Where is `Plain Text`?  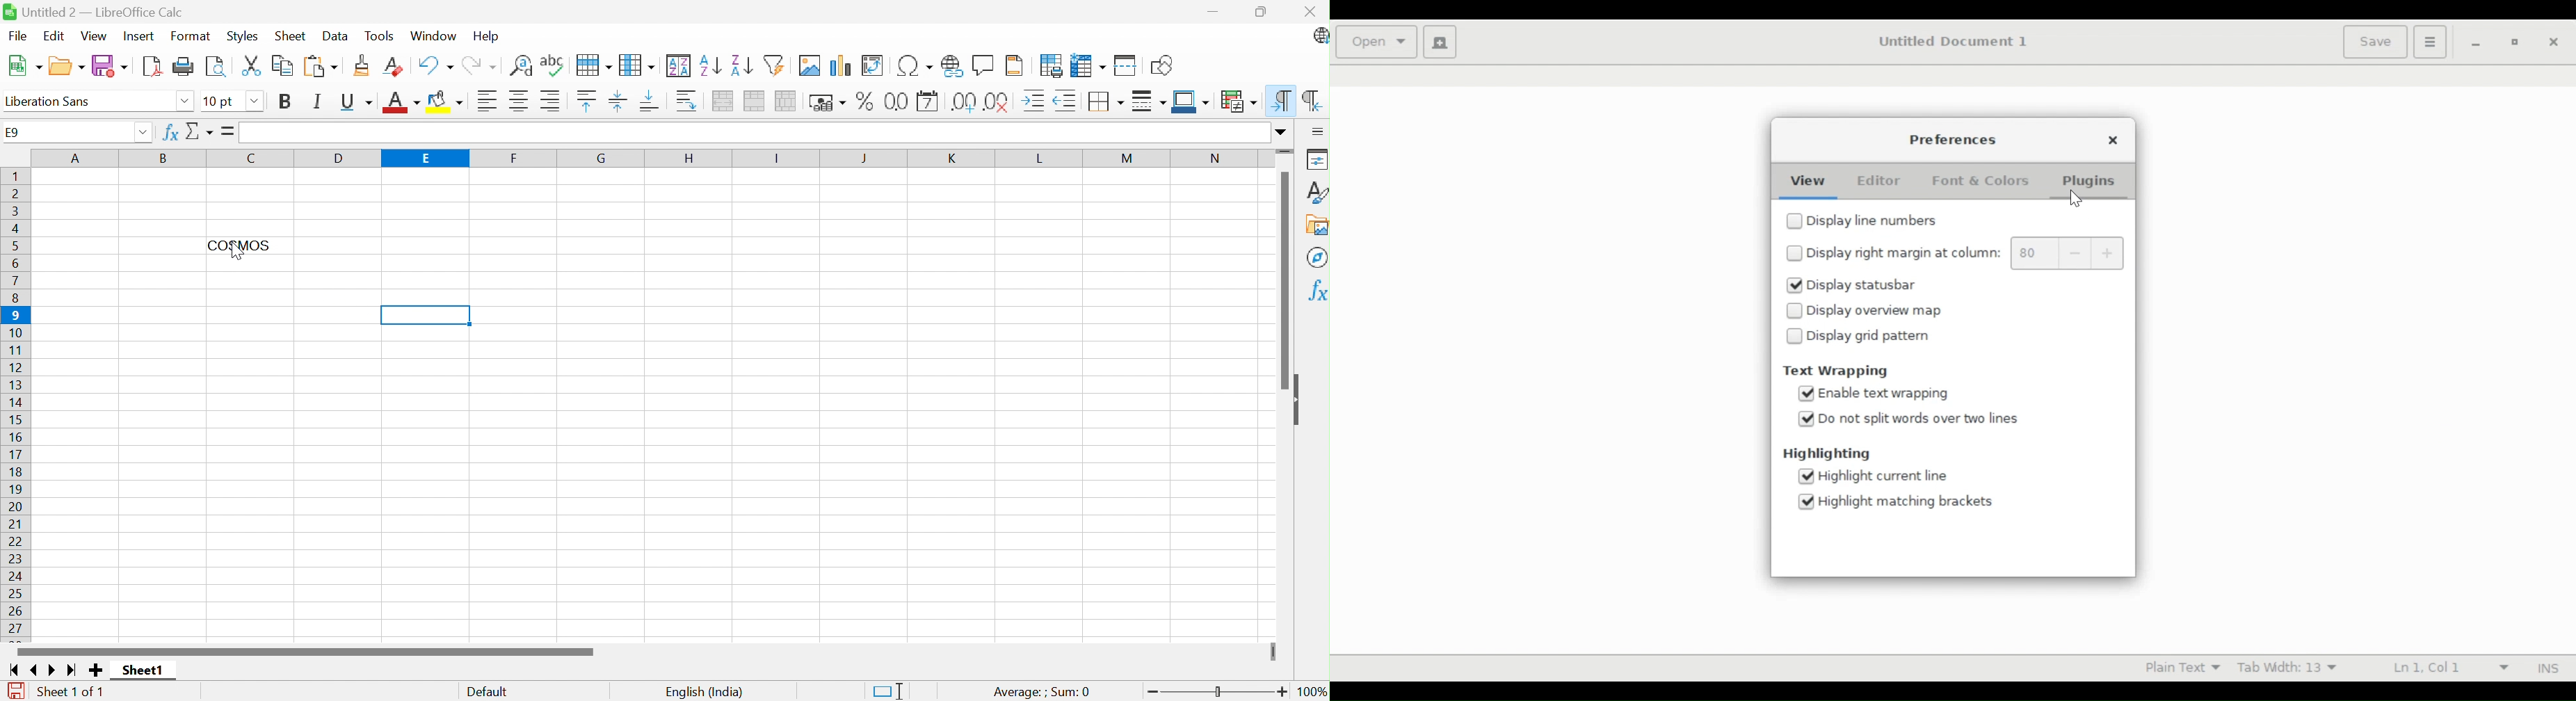
Plain Text is located at coordinates (2177, 667).